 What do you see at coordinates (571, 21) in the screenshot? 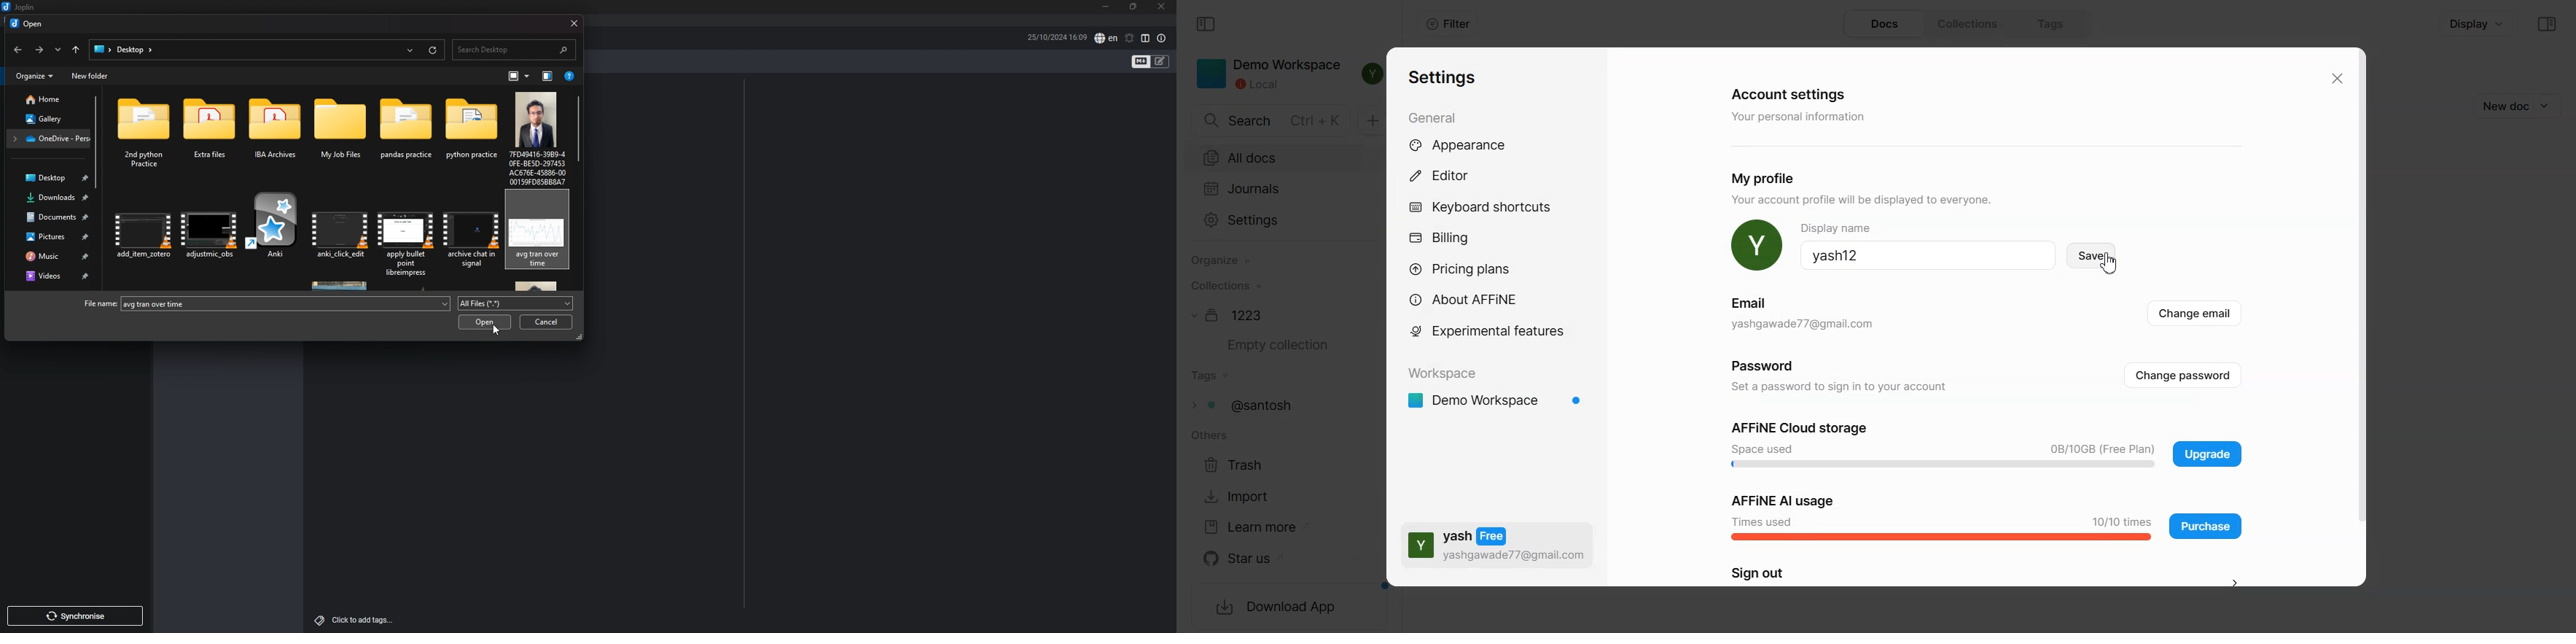
I see `close` at bounding box center [571, 21].